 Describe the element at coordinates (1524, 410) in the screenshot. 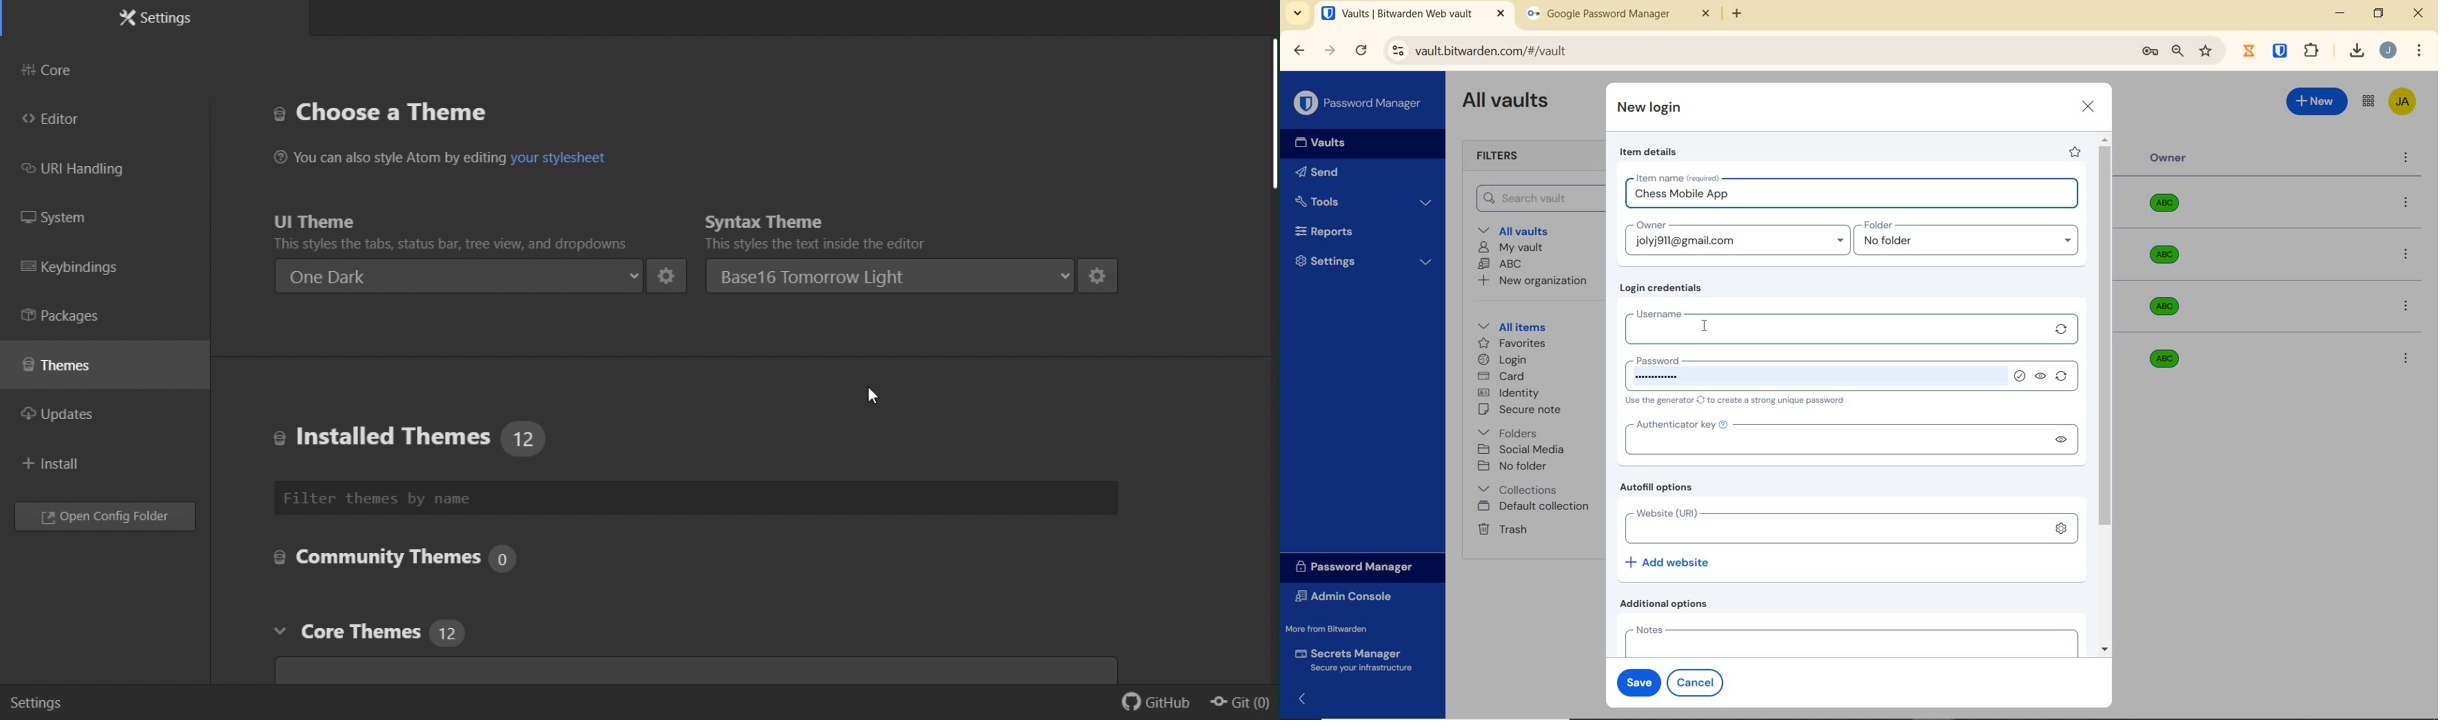

I see `secure note` at that location.